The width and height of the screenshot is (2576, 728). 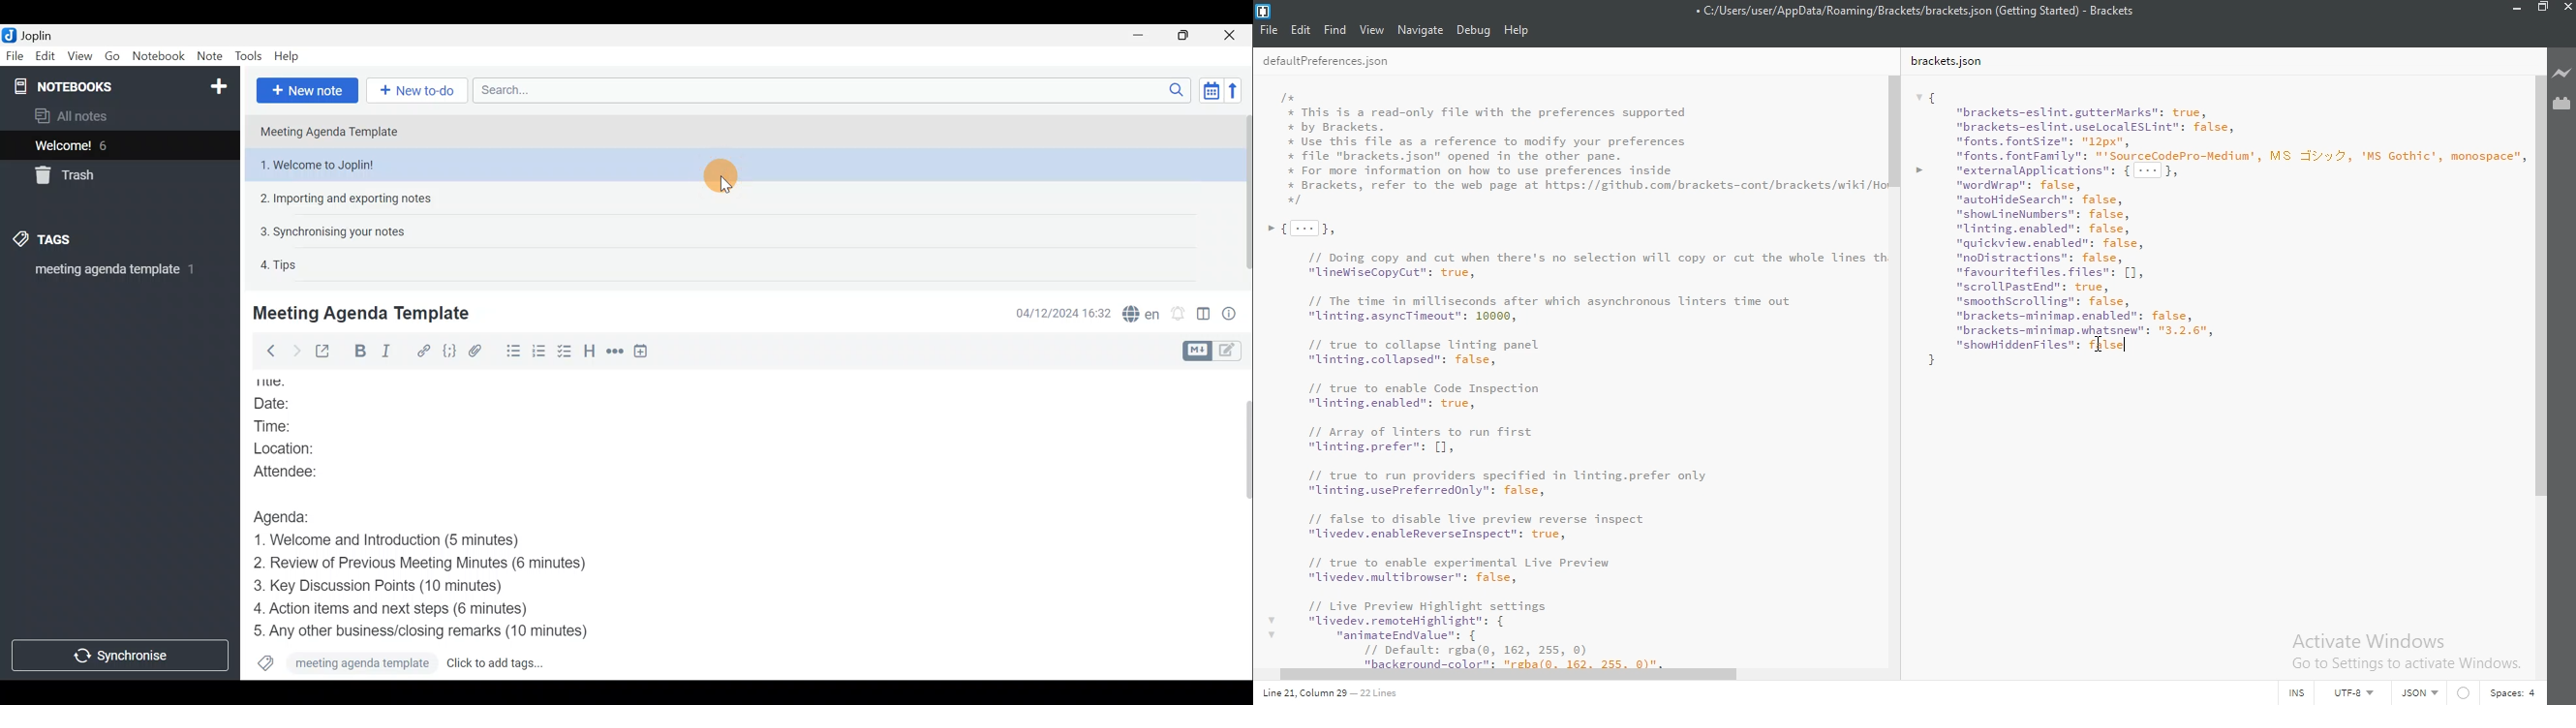 I want to click on Time:, so click(x=279, y=426).